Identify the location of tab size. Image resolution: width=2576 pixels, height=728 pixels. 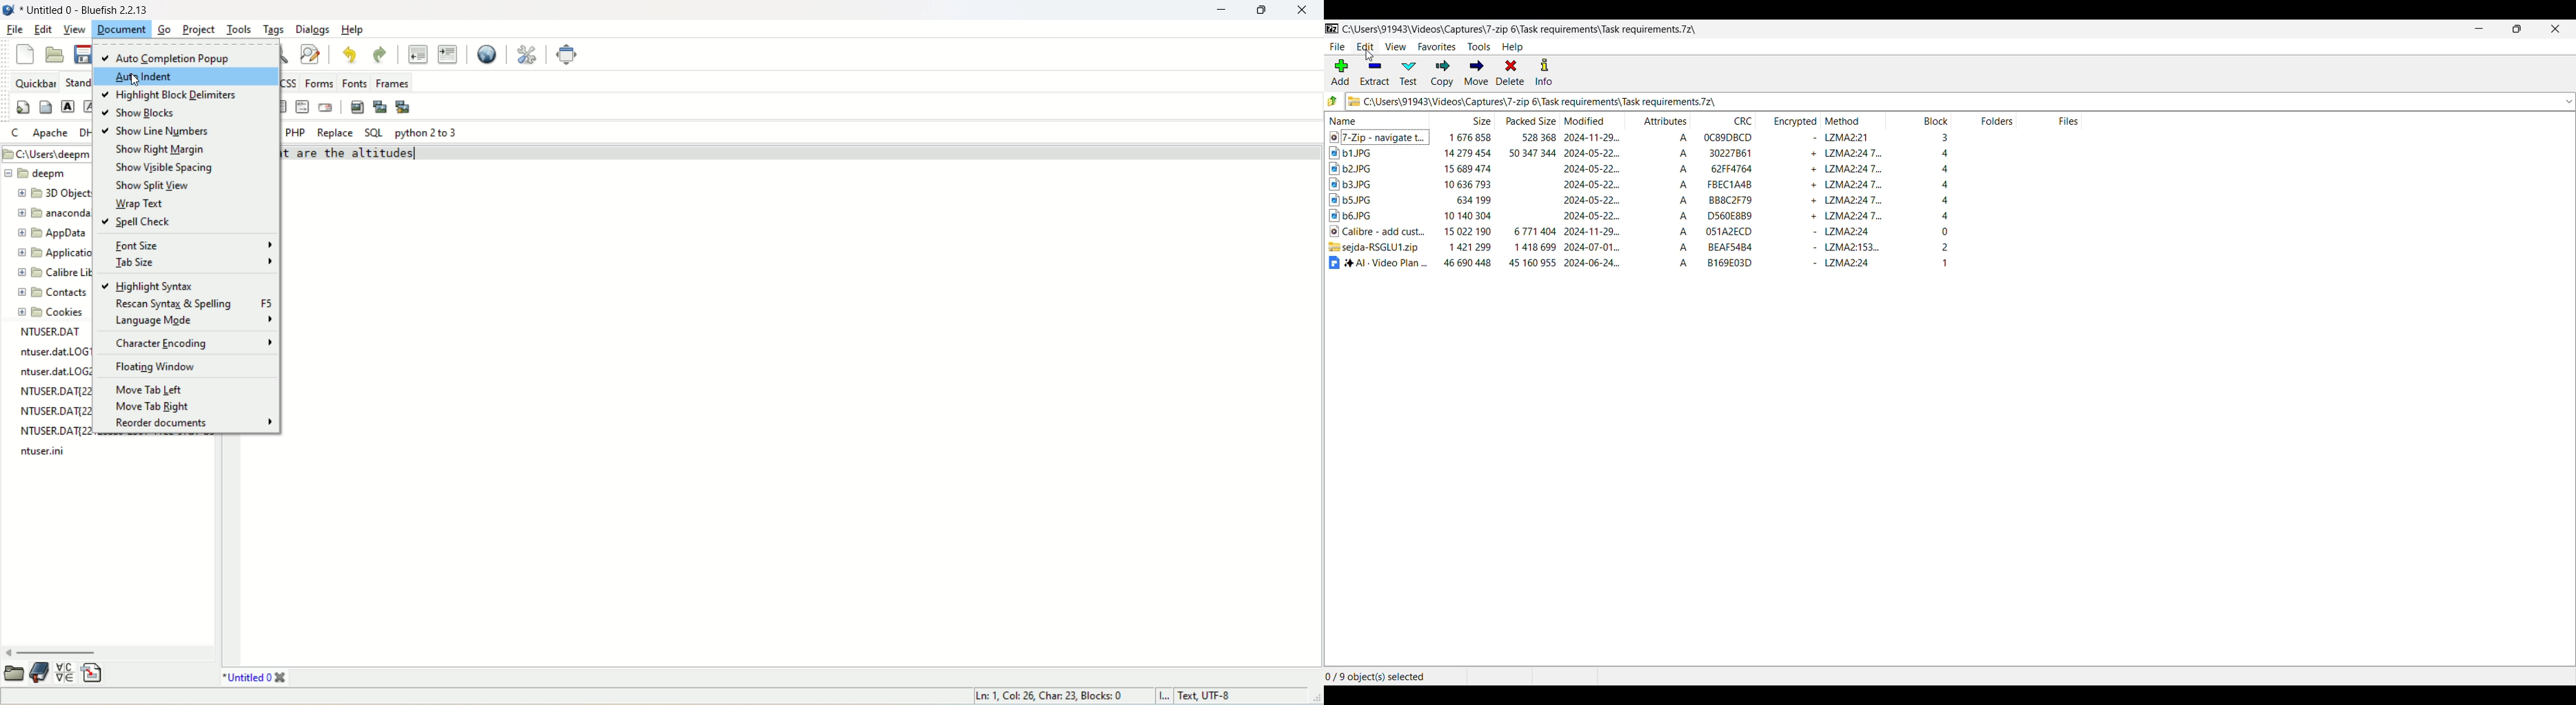
(195, 261).